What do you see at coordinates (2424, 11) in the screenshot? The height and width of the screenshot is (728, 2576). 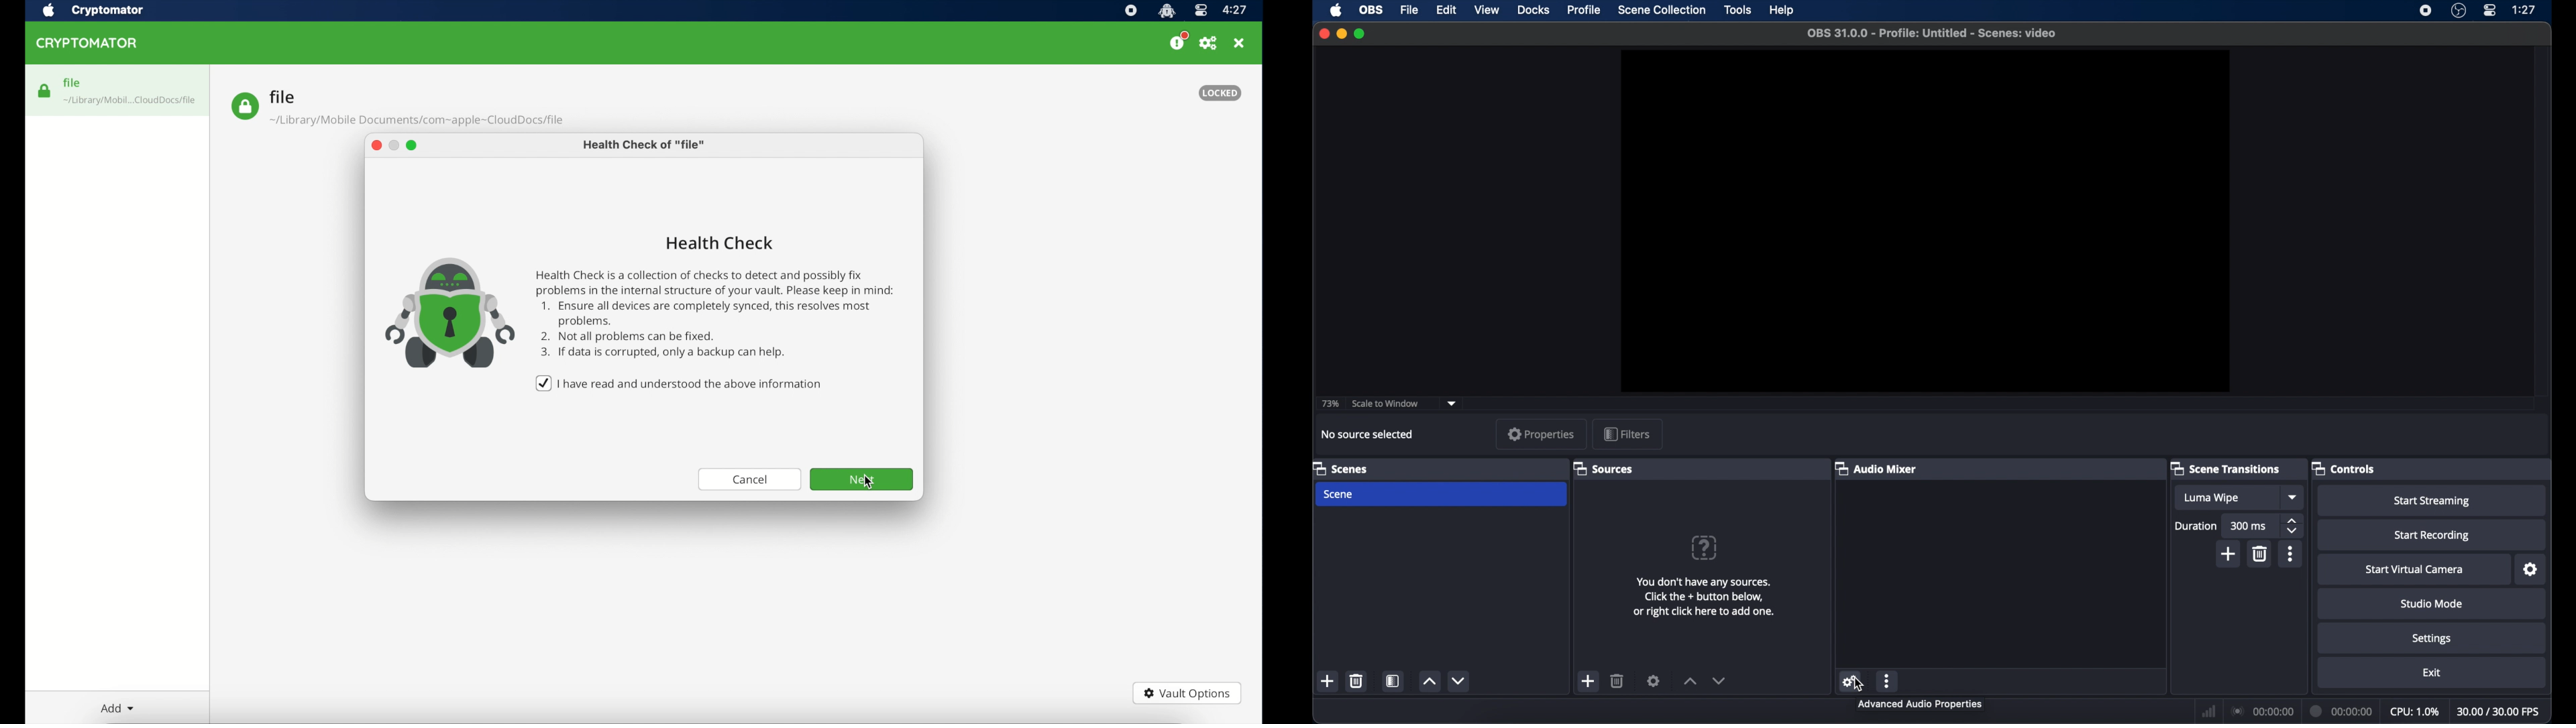 I see `screen recorder` at bounding box center [2424, 11].